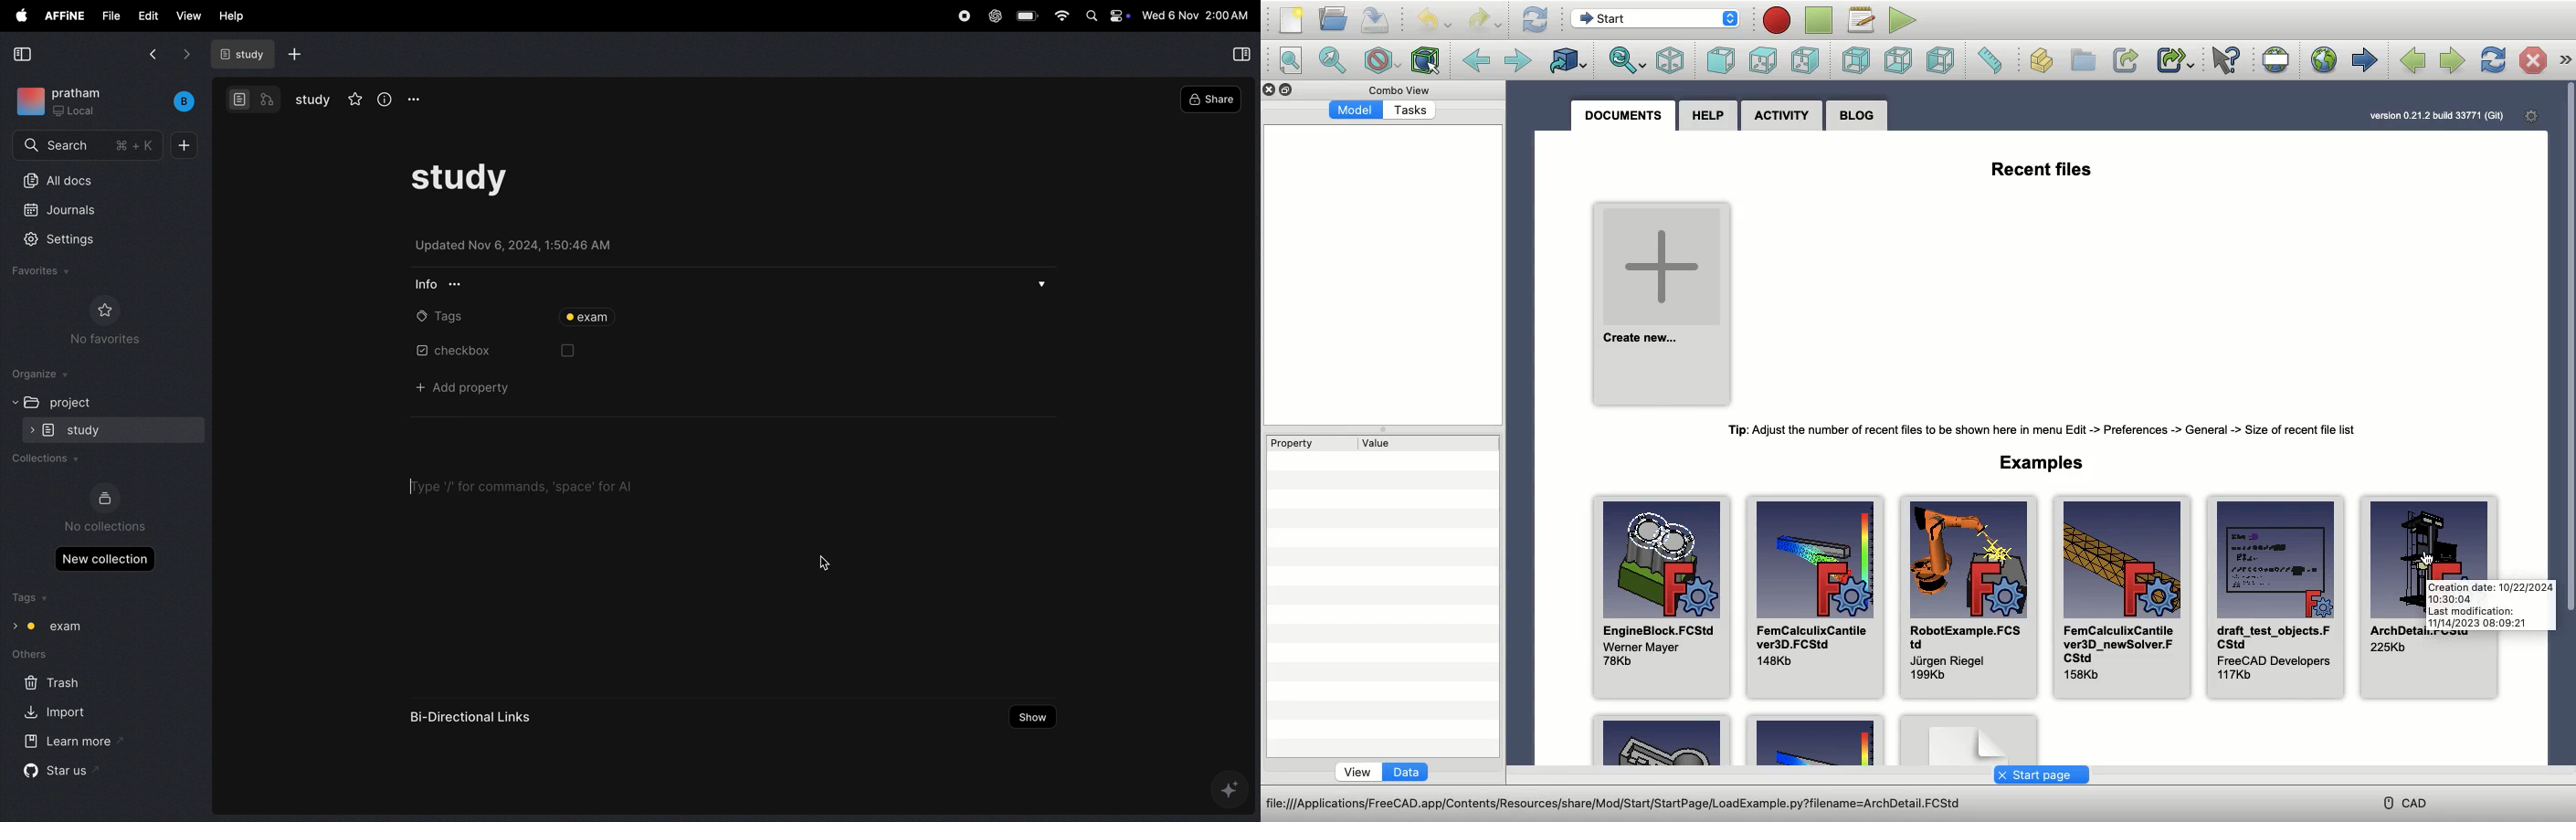  What do you see at coordinates (2047, 460) in the screenshot?
I see `Examples` at bounding box center [2047, 460].